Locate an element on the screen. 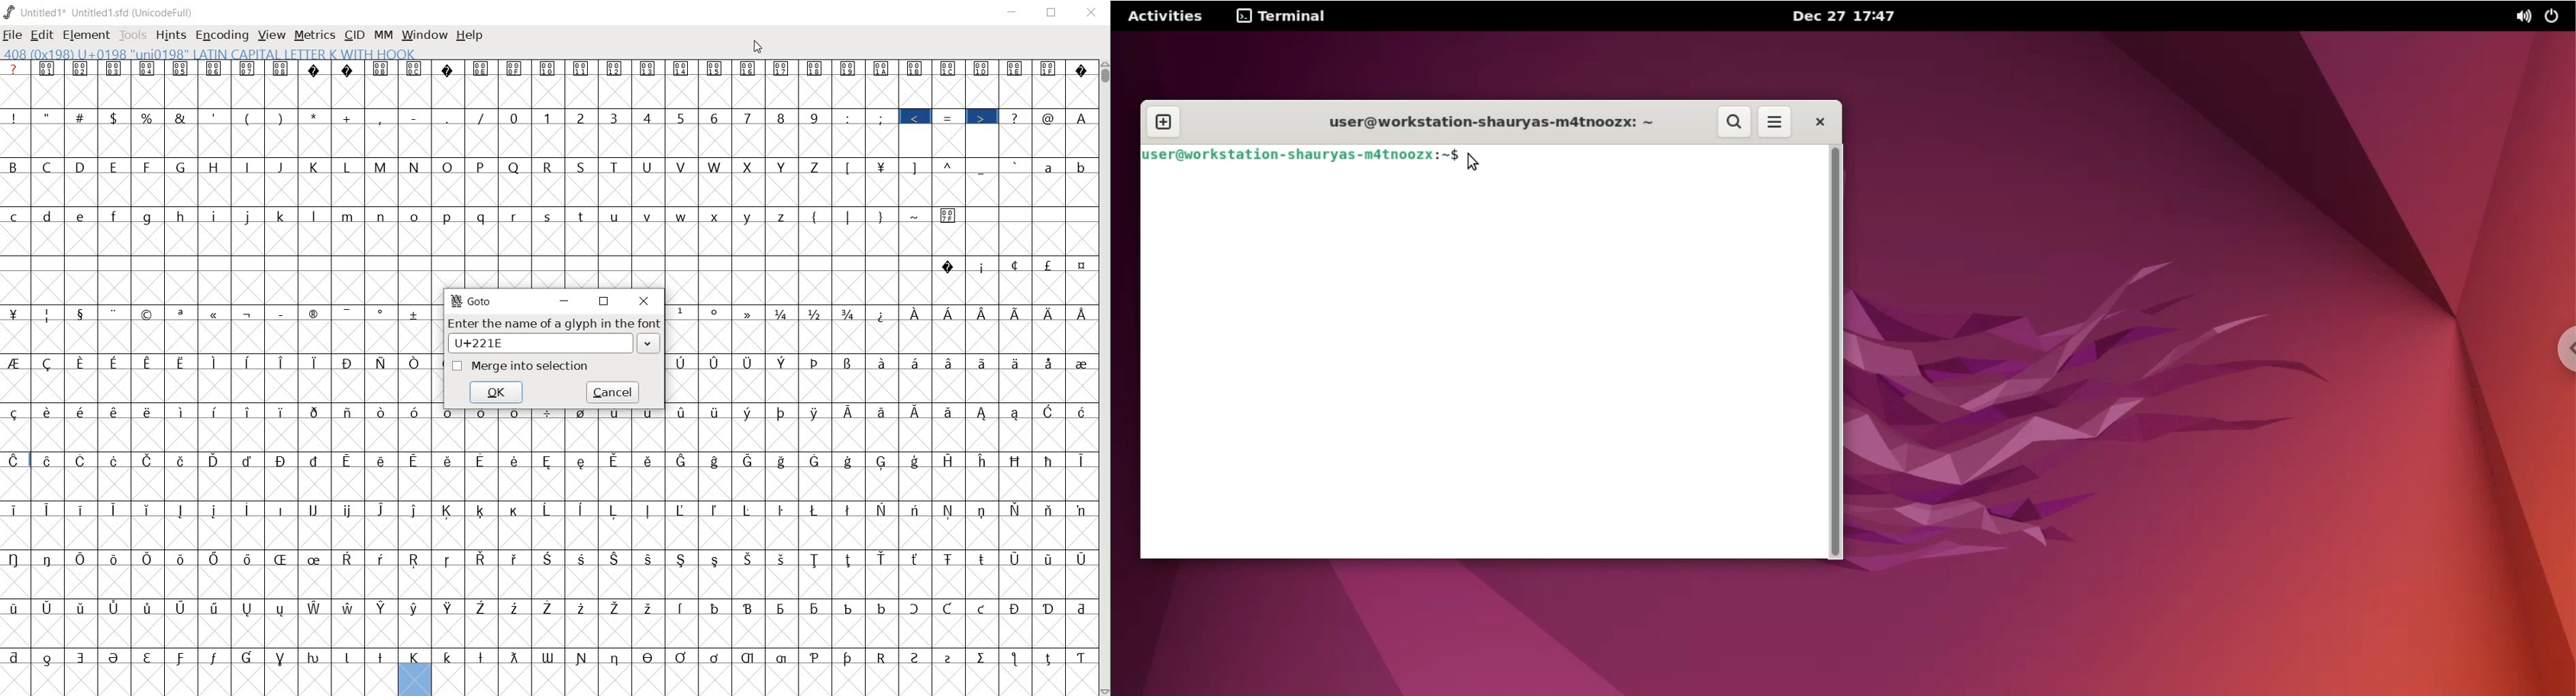 This screenshot has height=700, width=2576. edited glyph is located at coordinates (764, 680).